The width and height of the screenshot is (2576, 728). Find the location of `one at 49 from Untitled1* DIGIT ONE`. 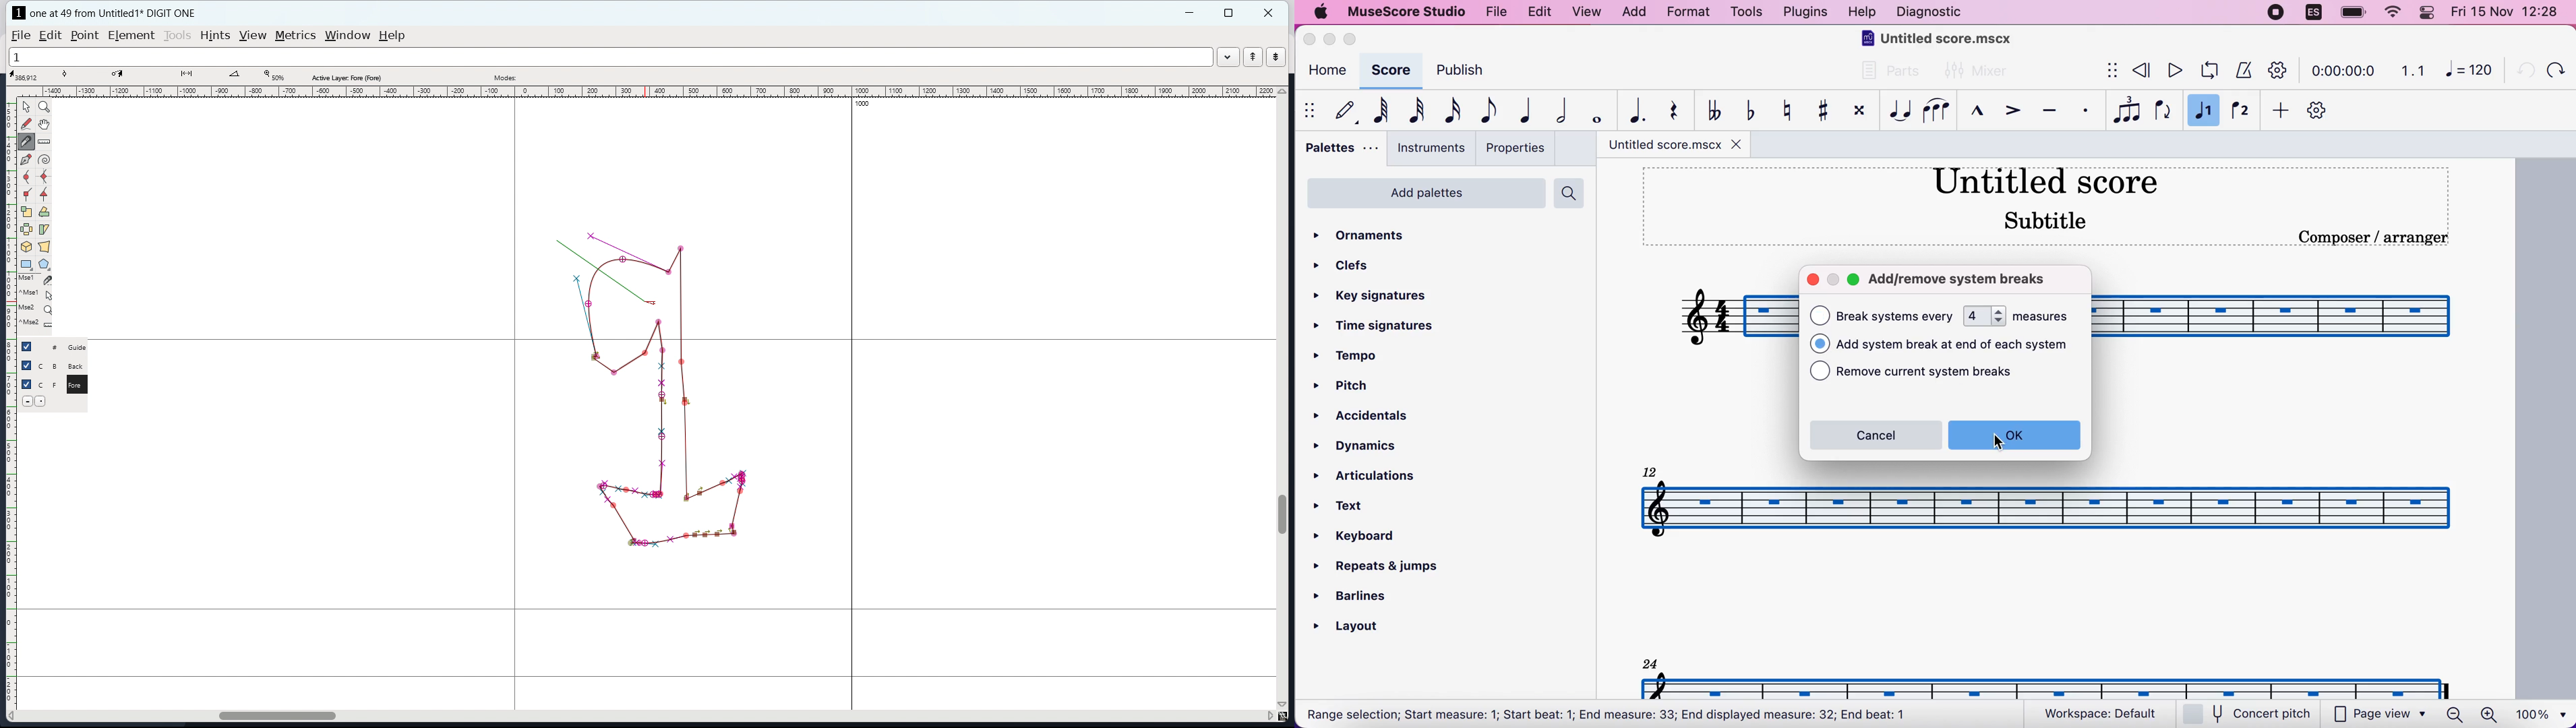

one at 49 from Untitled1* DIGIT ONE is located at coordinates (120, 13).